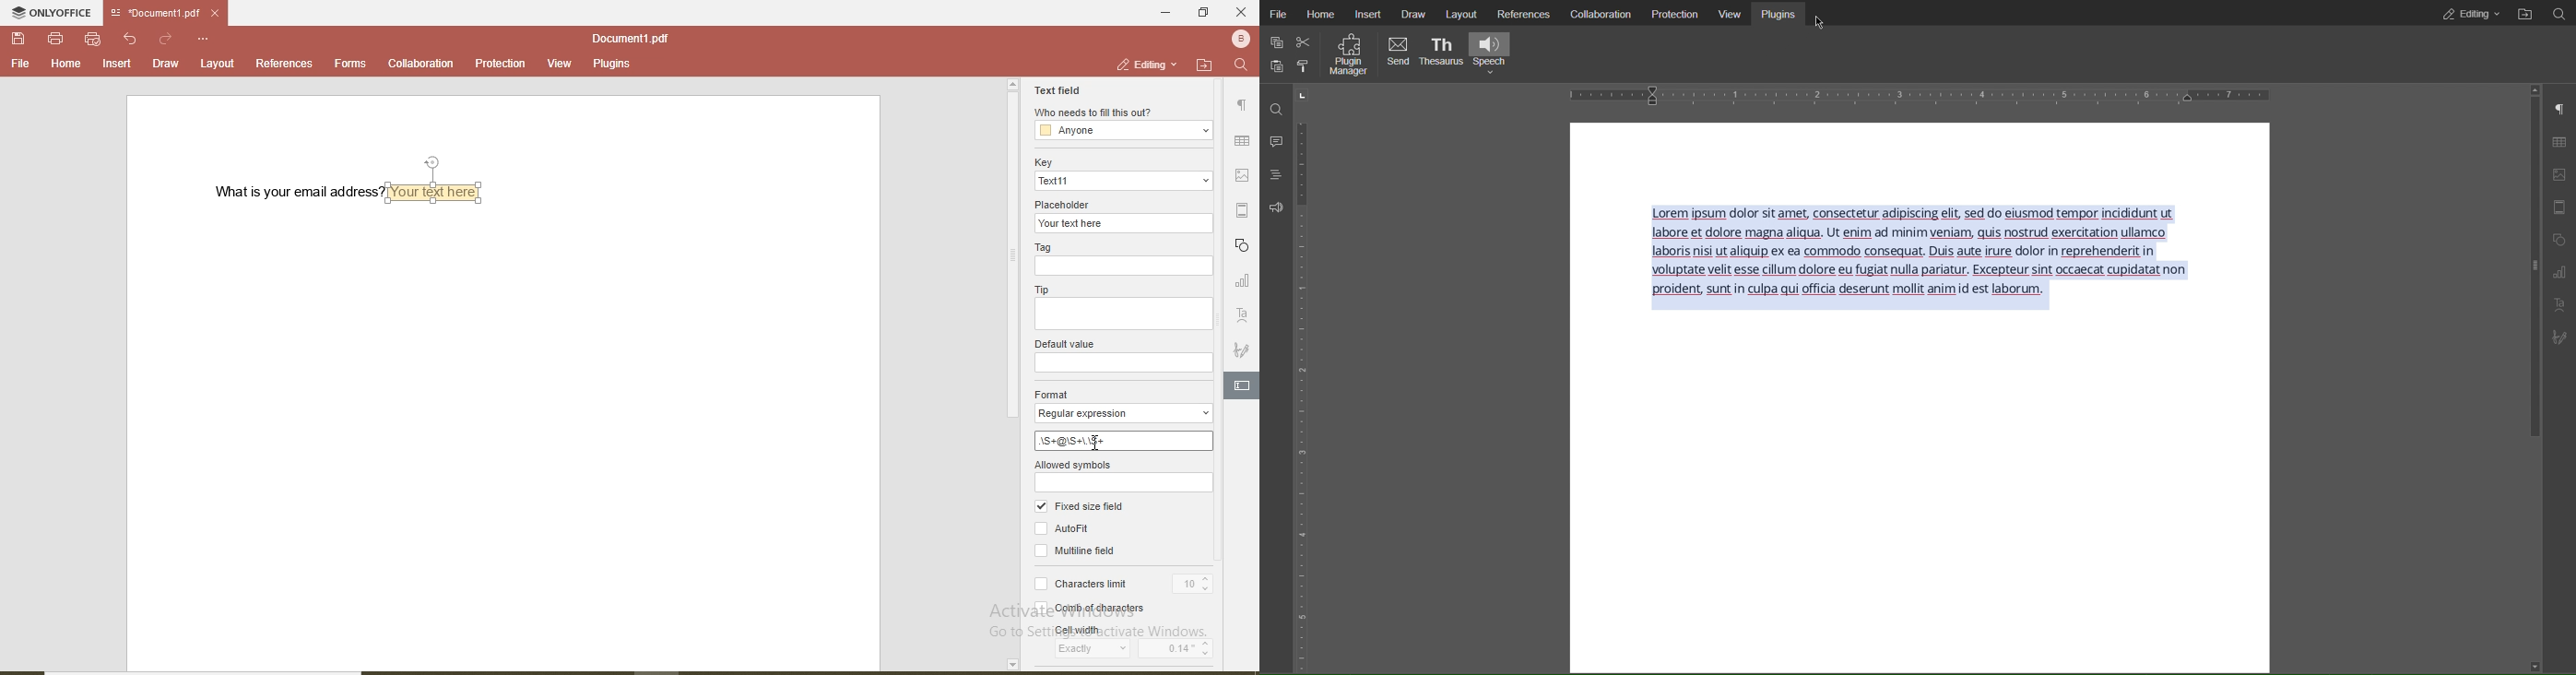 The image size is (2576, 700). Describe the element at coordinates (630, 38) in the screenshot. I see `file name` at that location.